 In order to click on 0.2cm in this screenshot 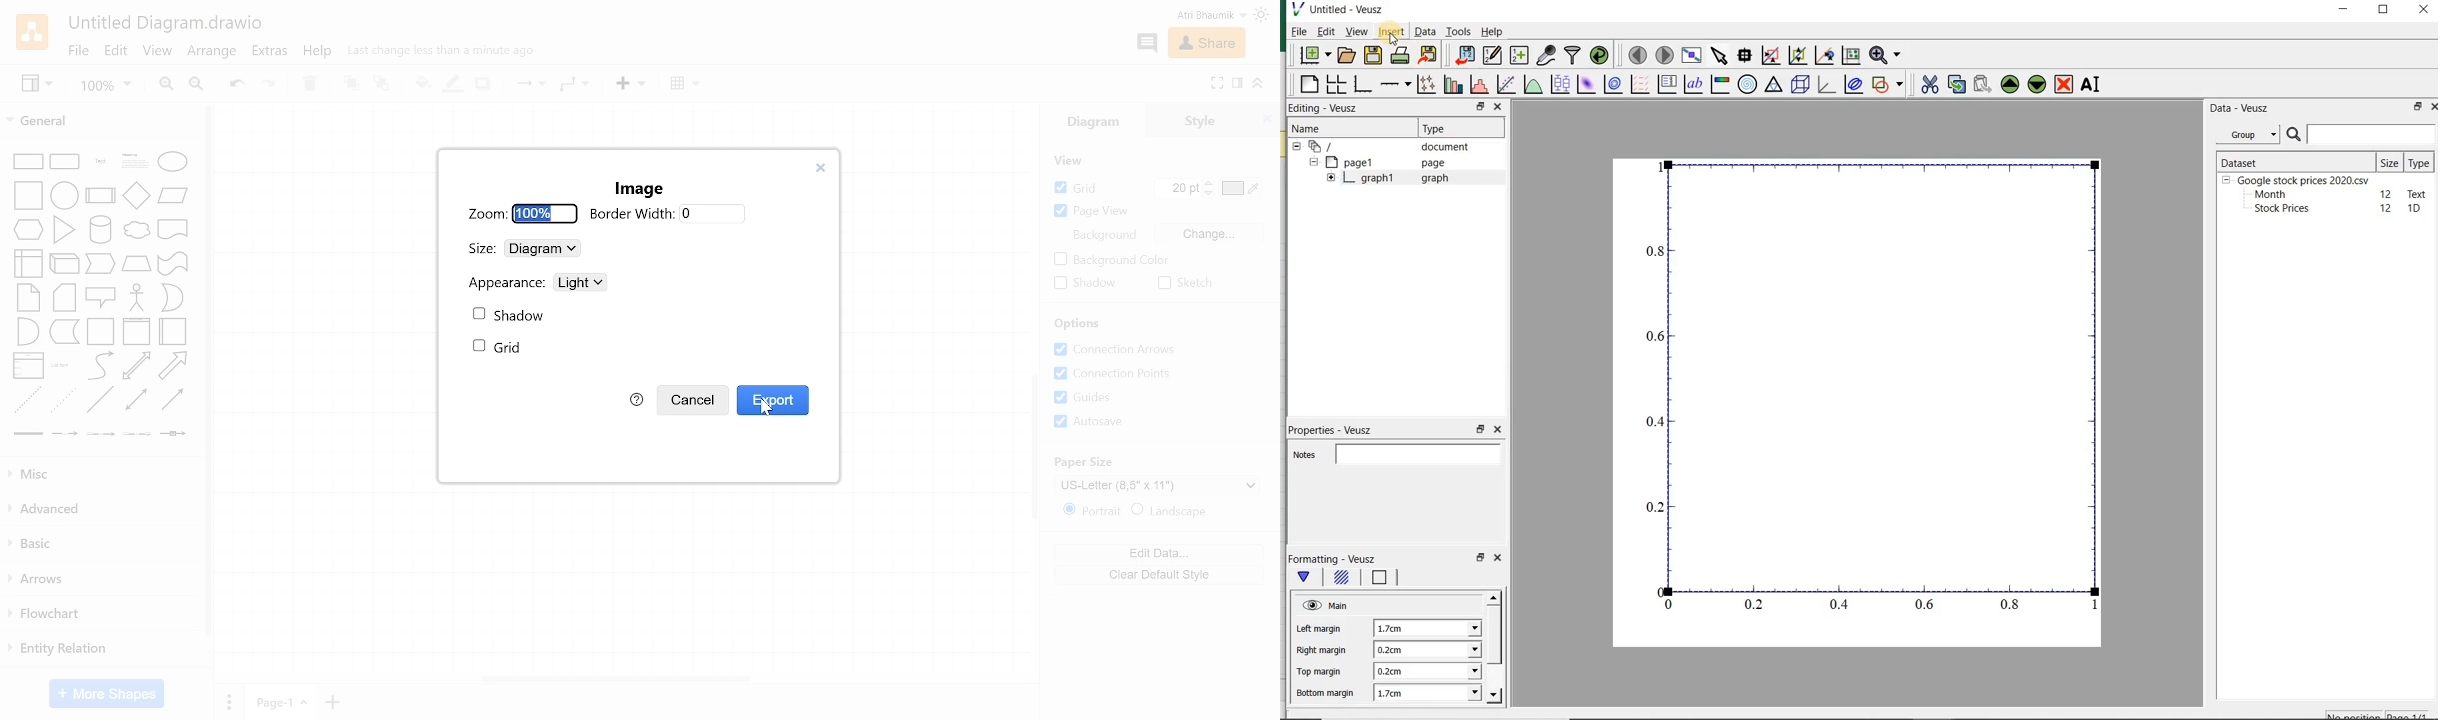, I will do `click(1428, 650)`.